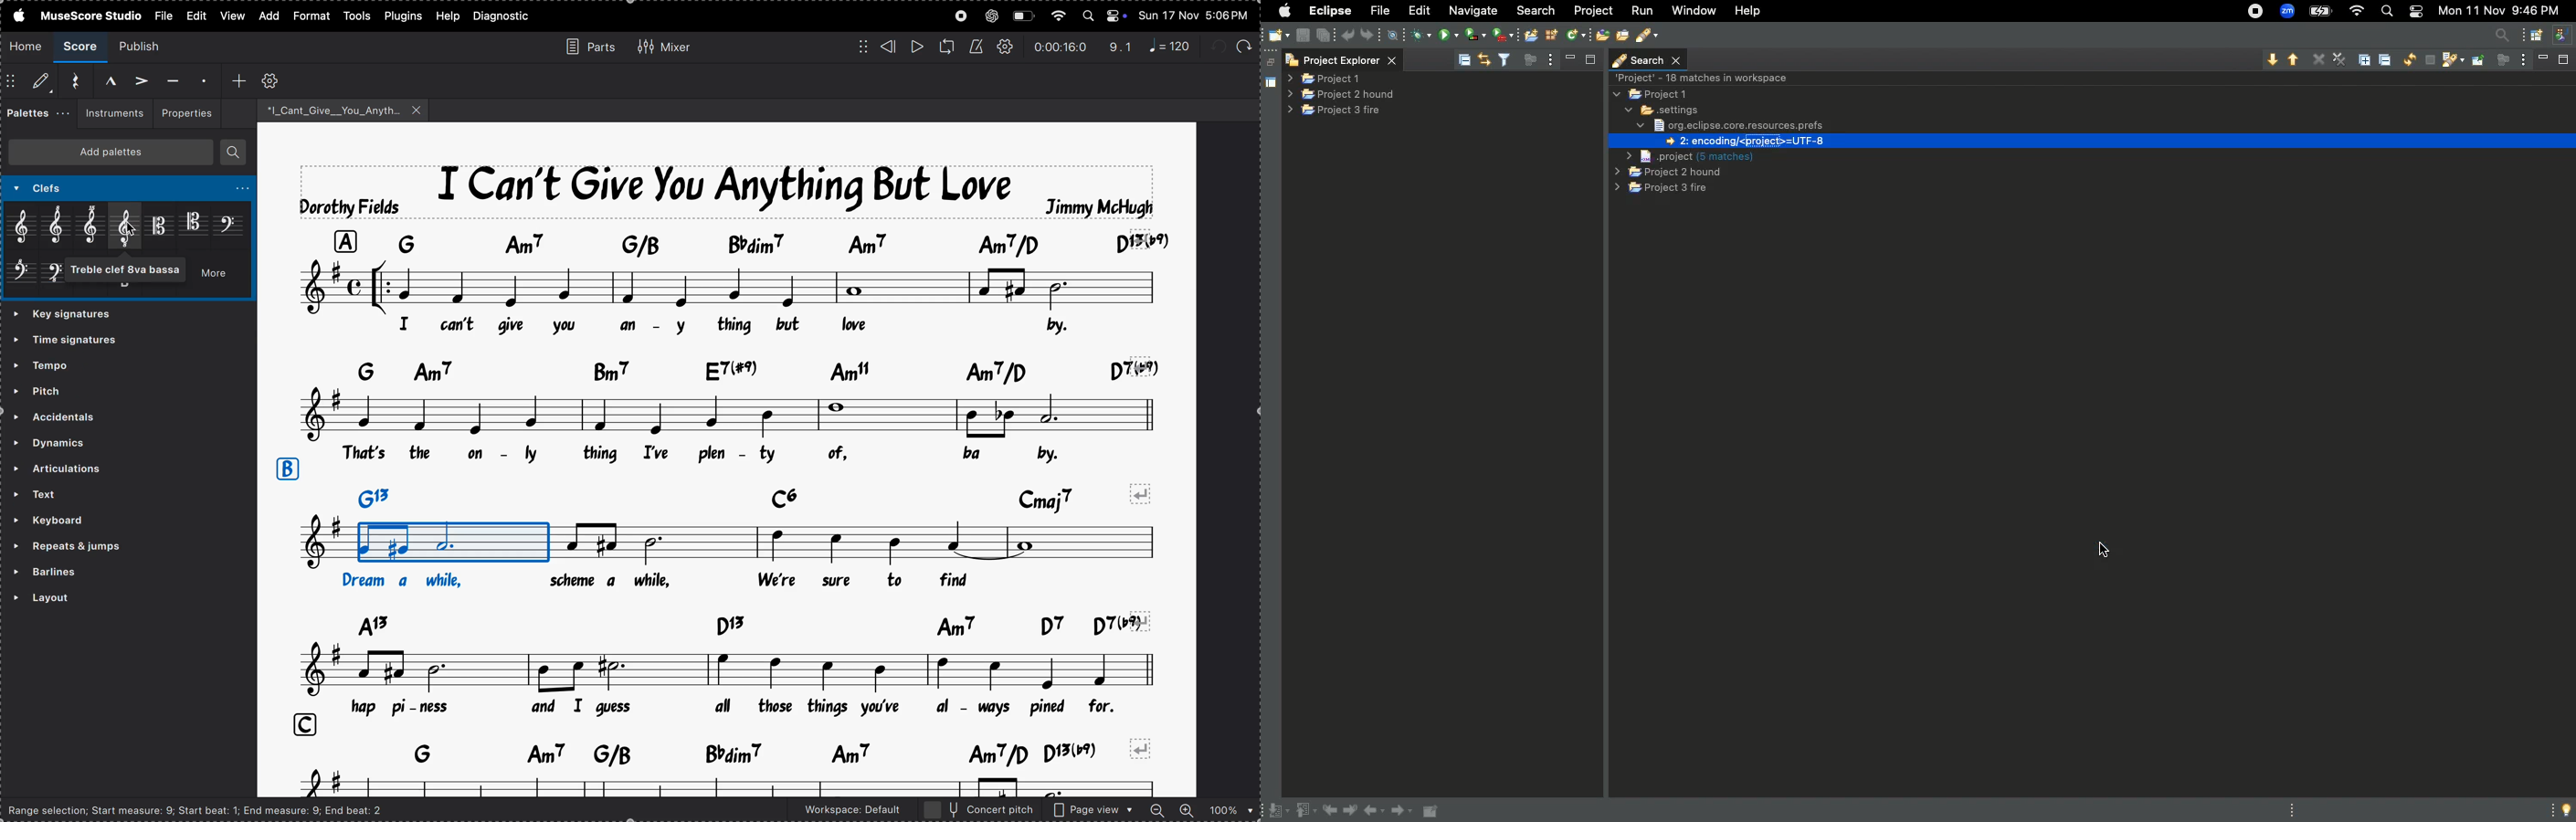 This screenshot has height=840, width=2576. Describe the element at coordinates (1571, 58) in the screenshot. I see `minimise` at that location.